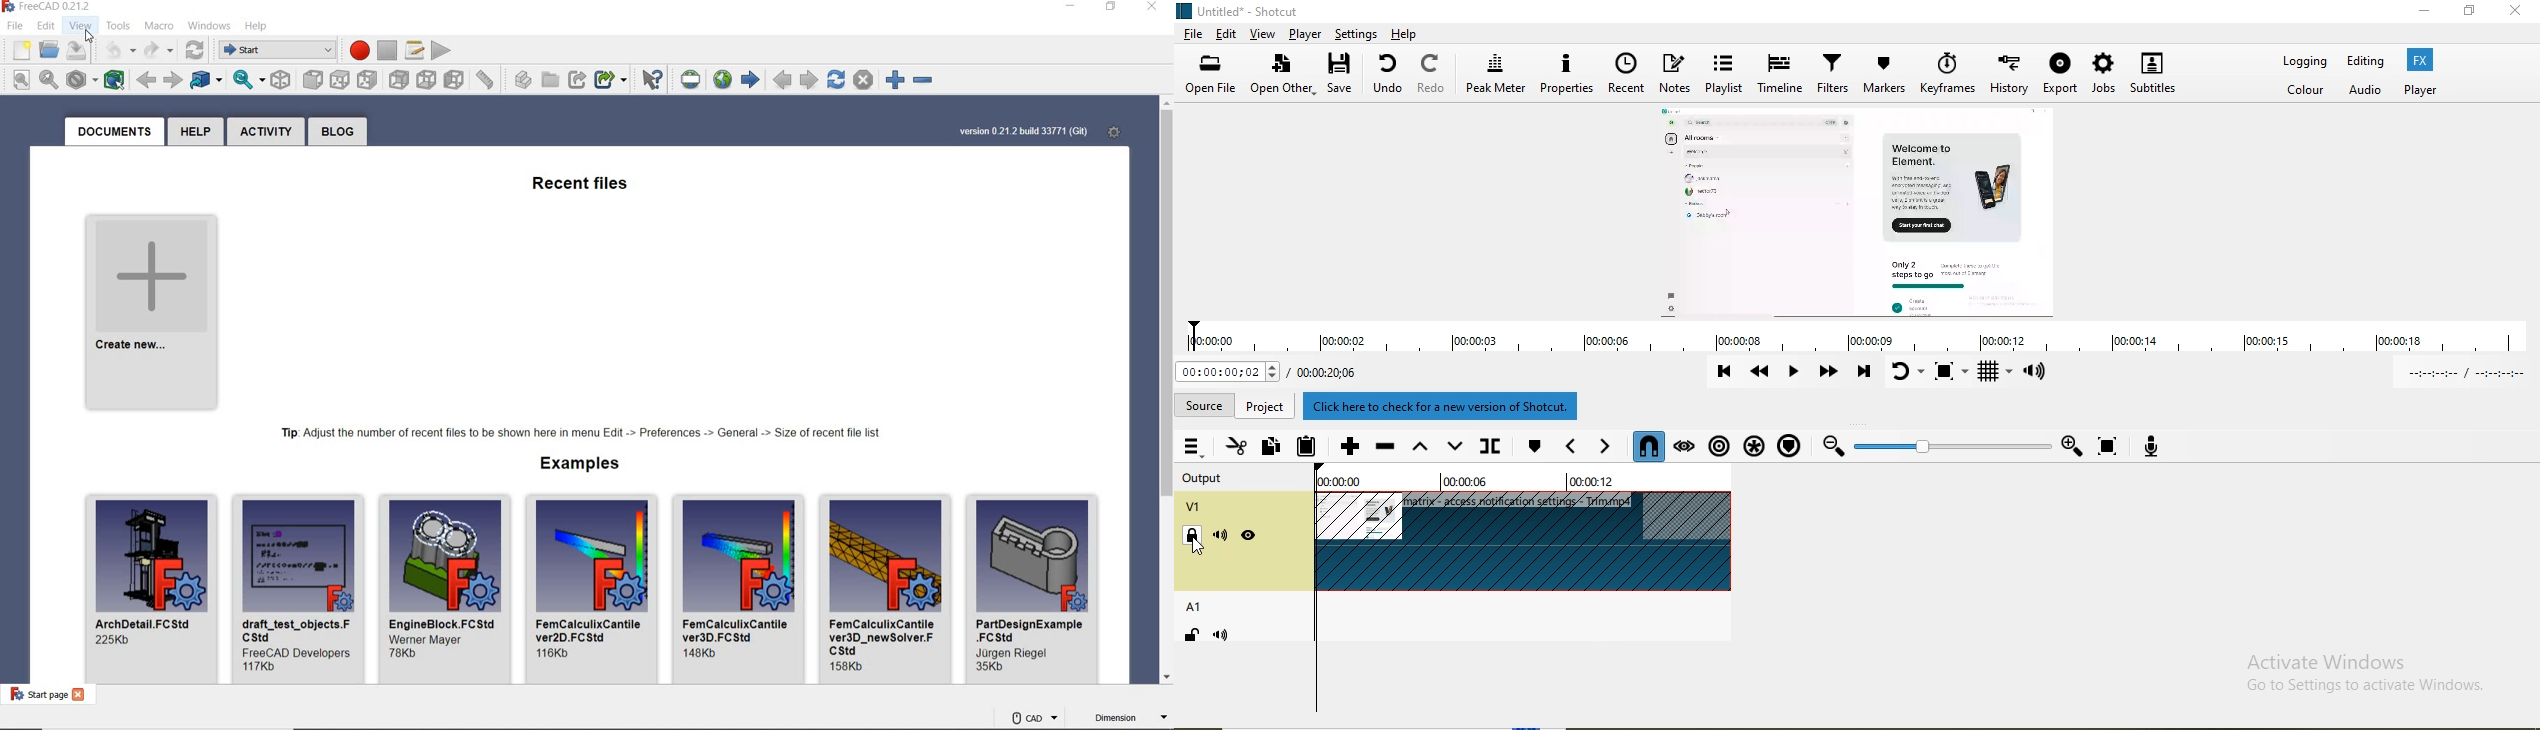 The height and width of the screenshot is (756, 2548). Describe the element at coordinates (152, 315) in the screenshot. I see `create new` at that location.